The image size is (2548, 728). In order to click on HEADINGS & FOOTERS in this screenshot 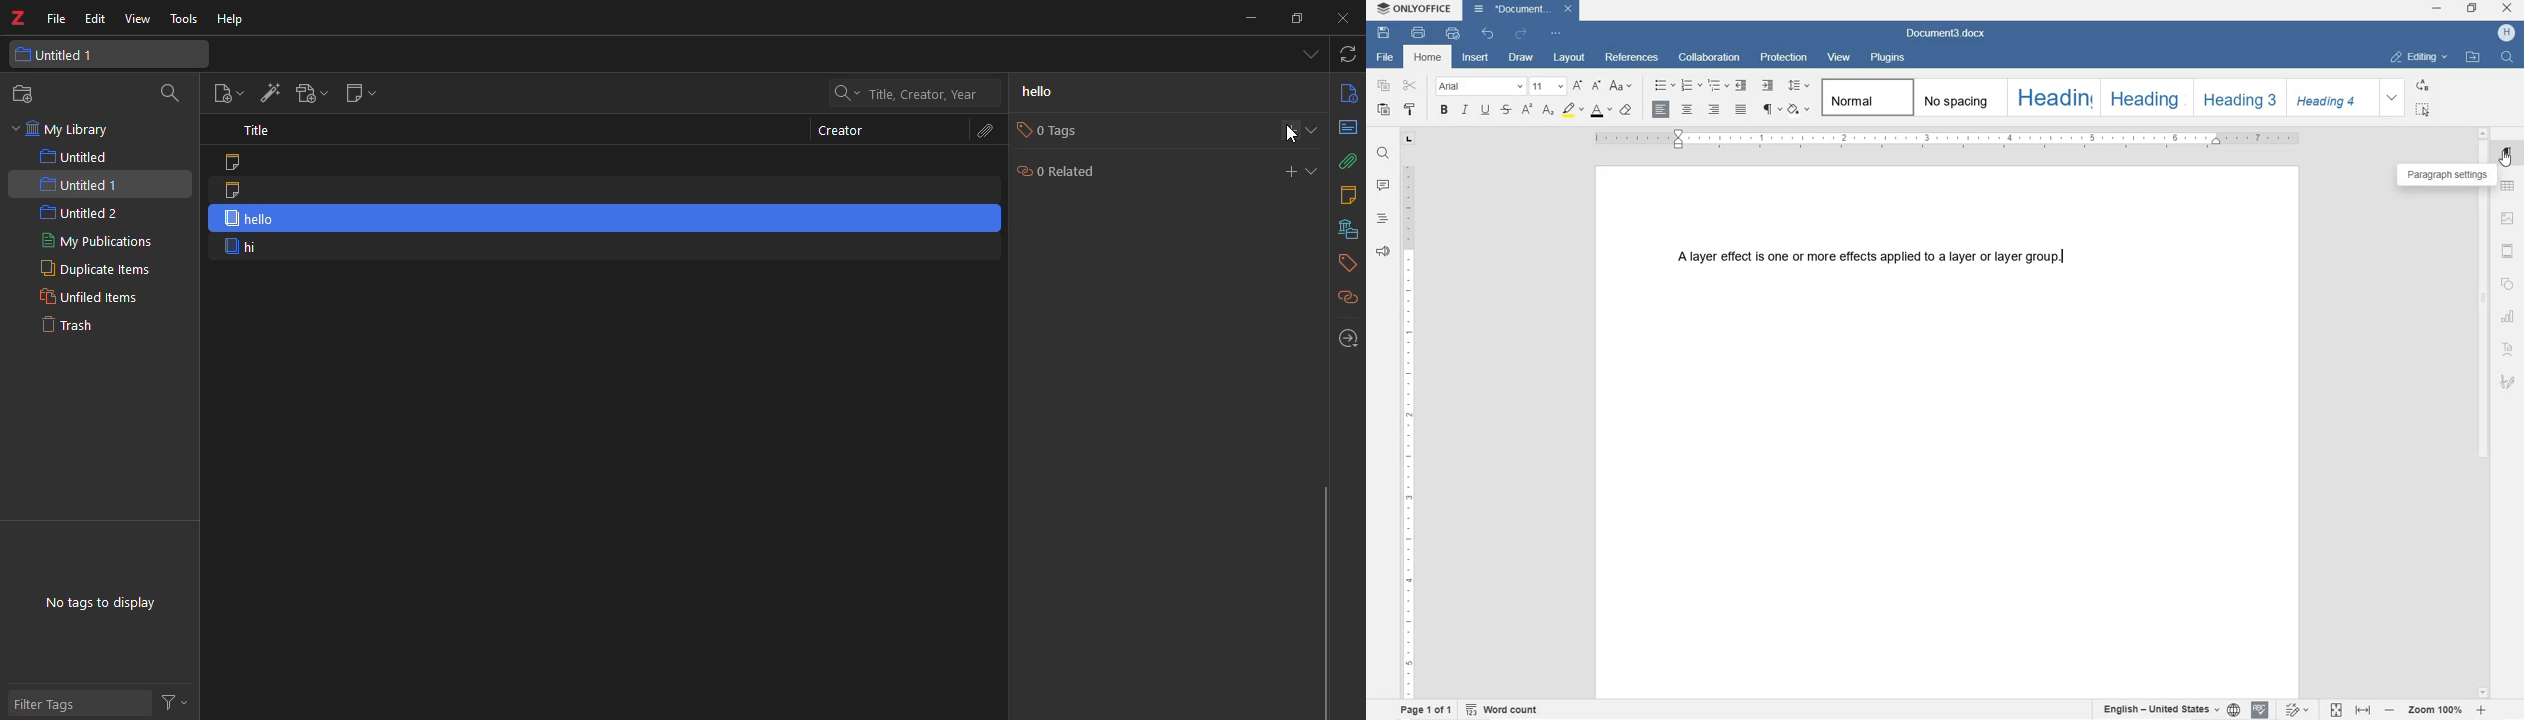, I will do `click(2507, 250)`.